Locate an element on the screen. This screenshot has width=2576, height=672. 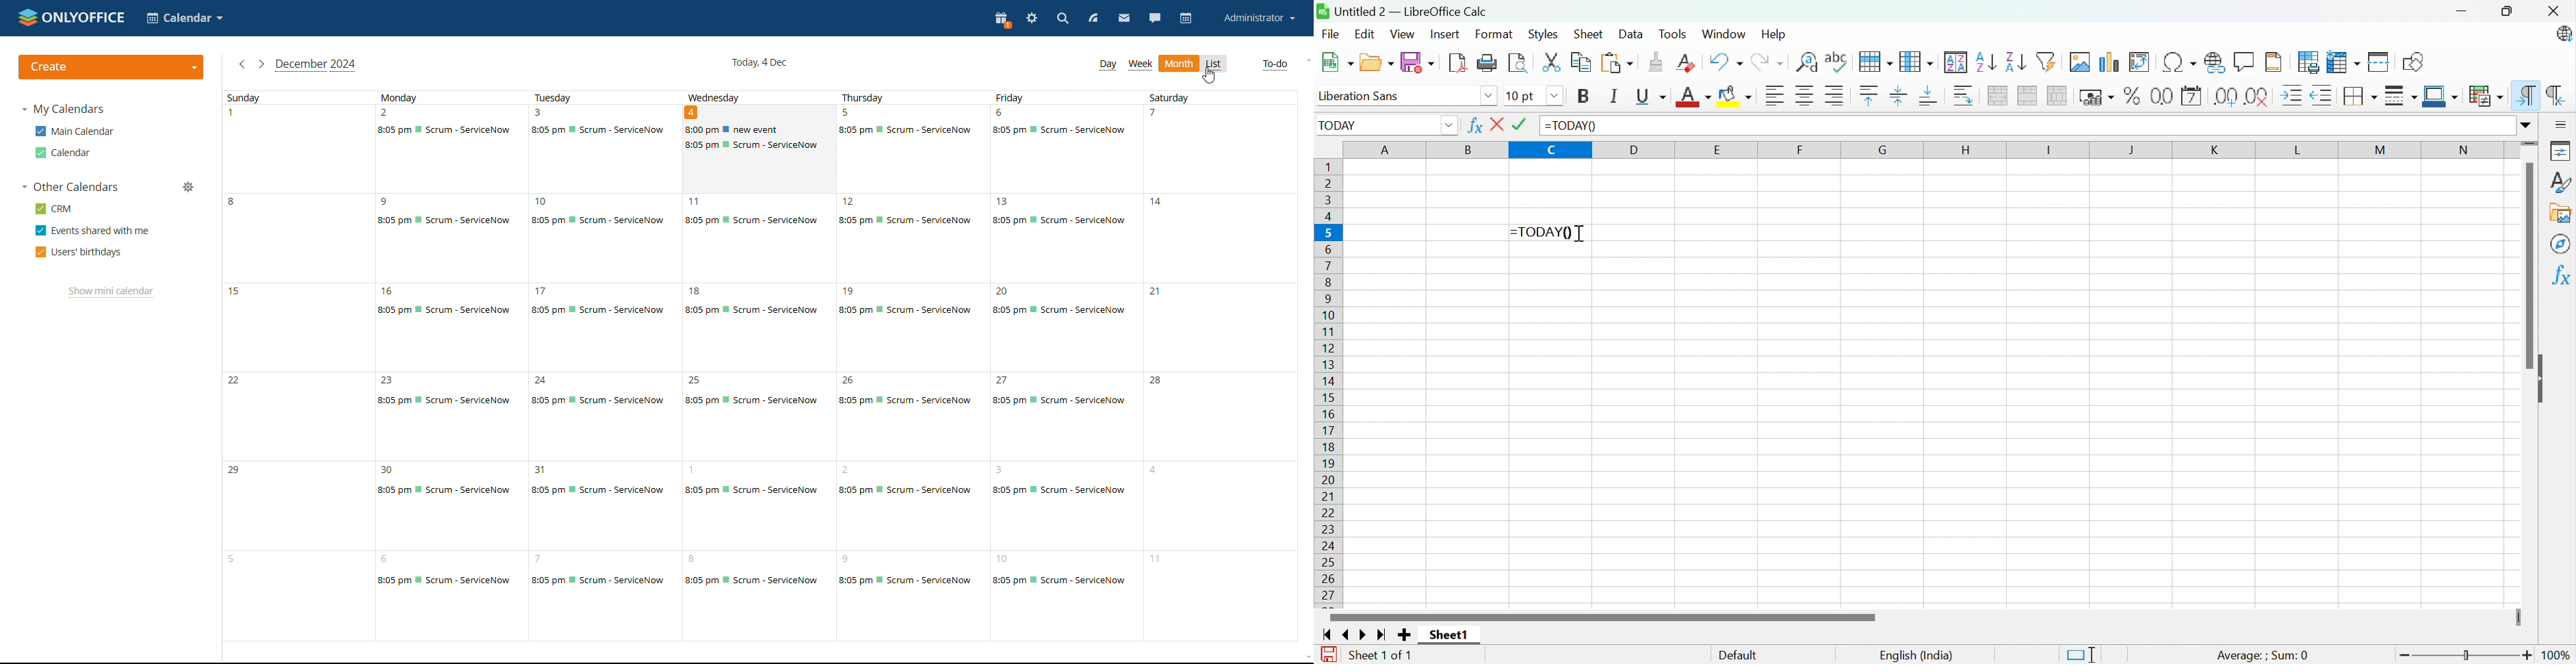
my calendars is located at coordinates (64, 110).